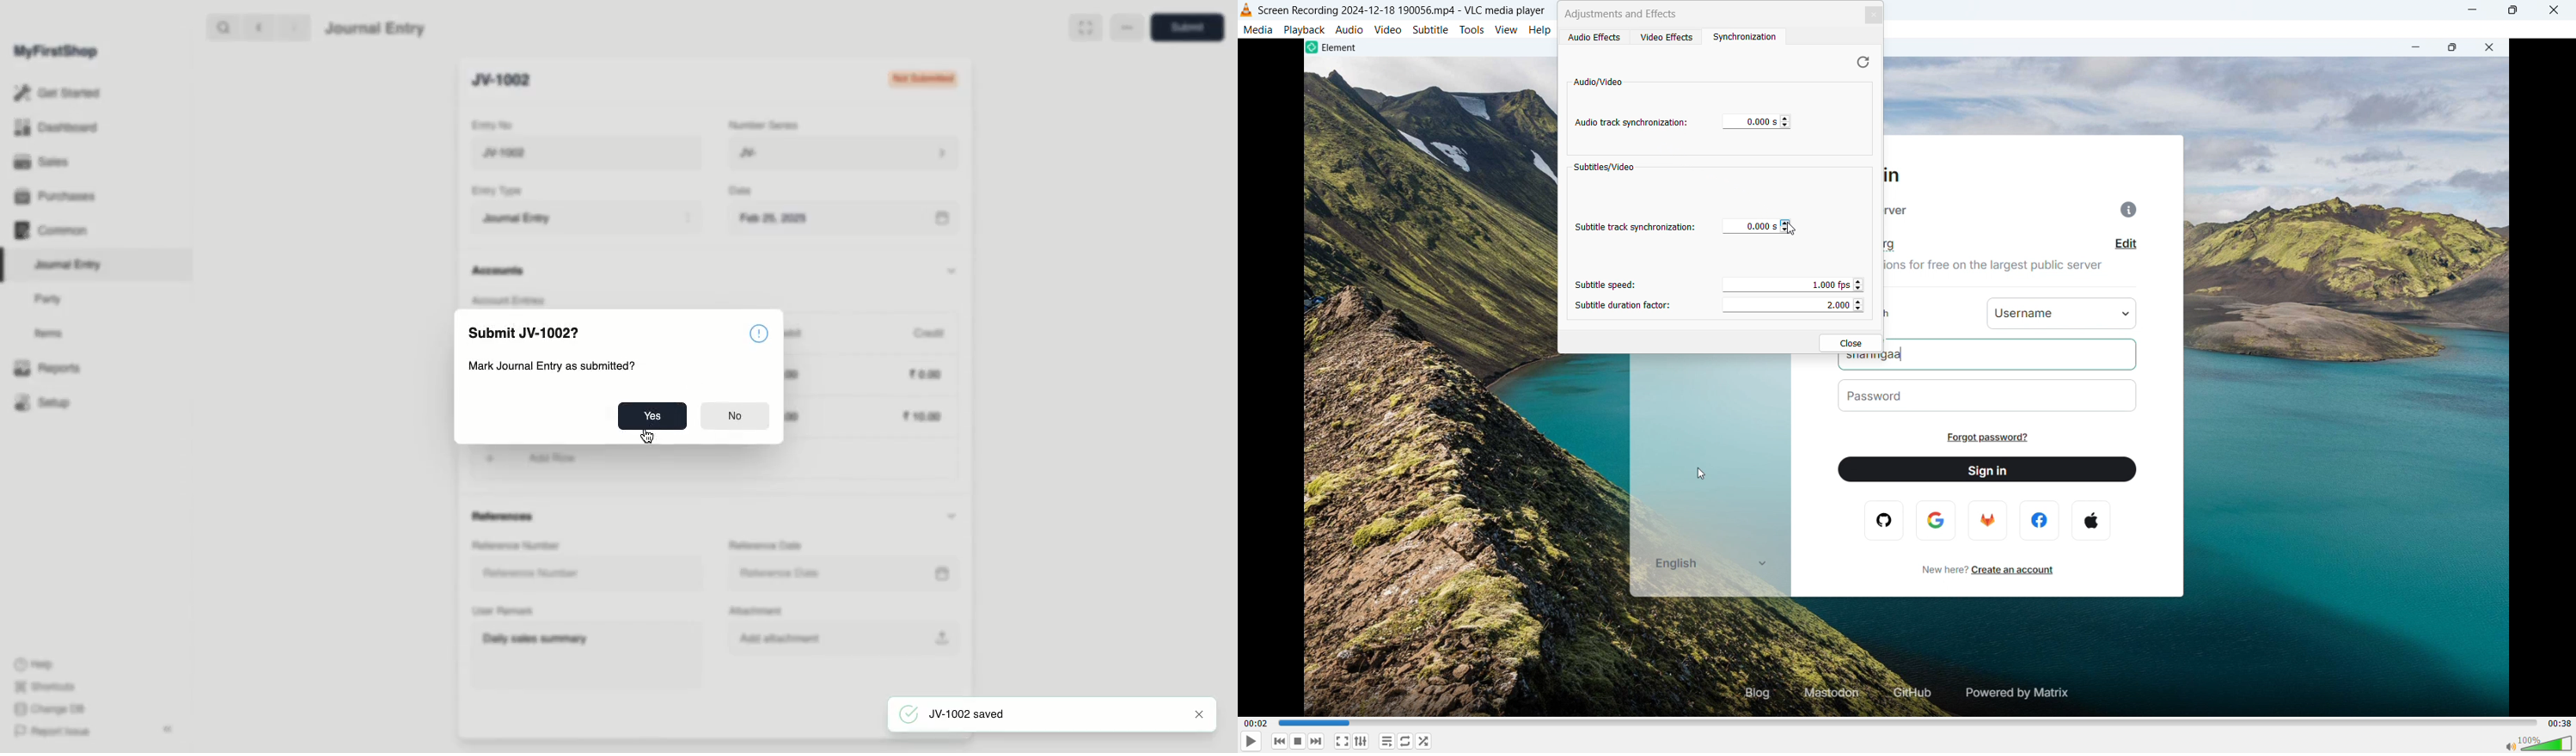 The image size is (2576, 756). Describe the element at coordinates (1316, 741) in the screenshot. I see `forward or next media` at that location.